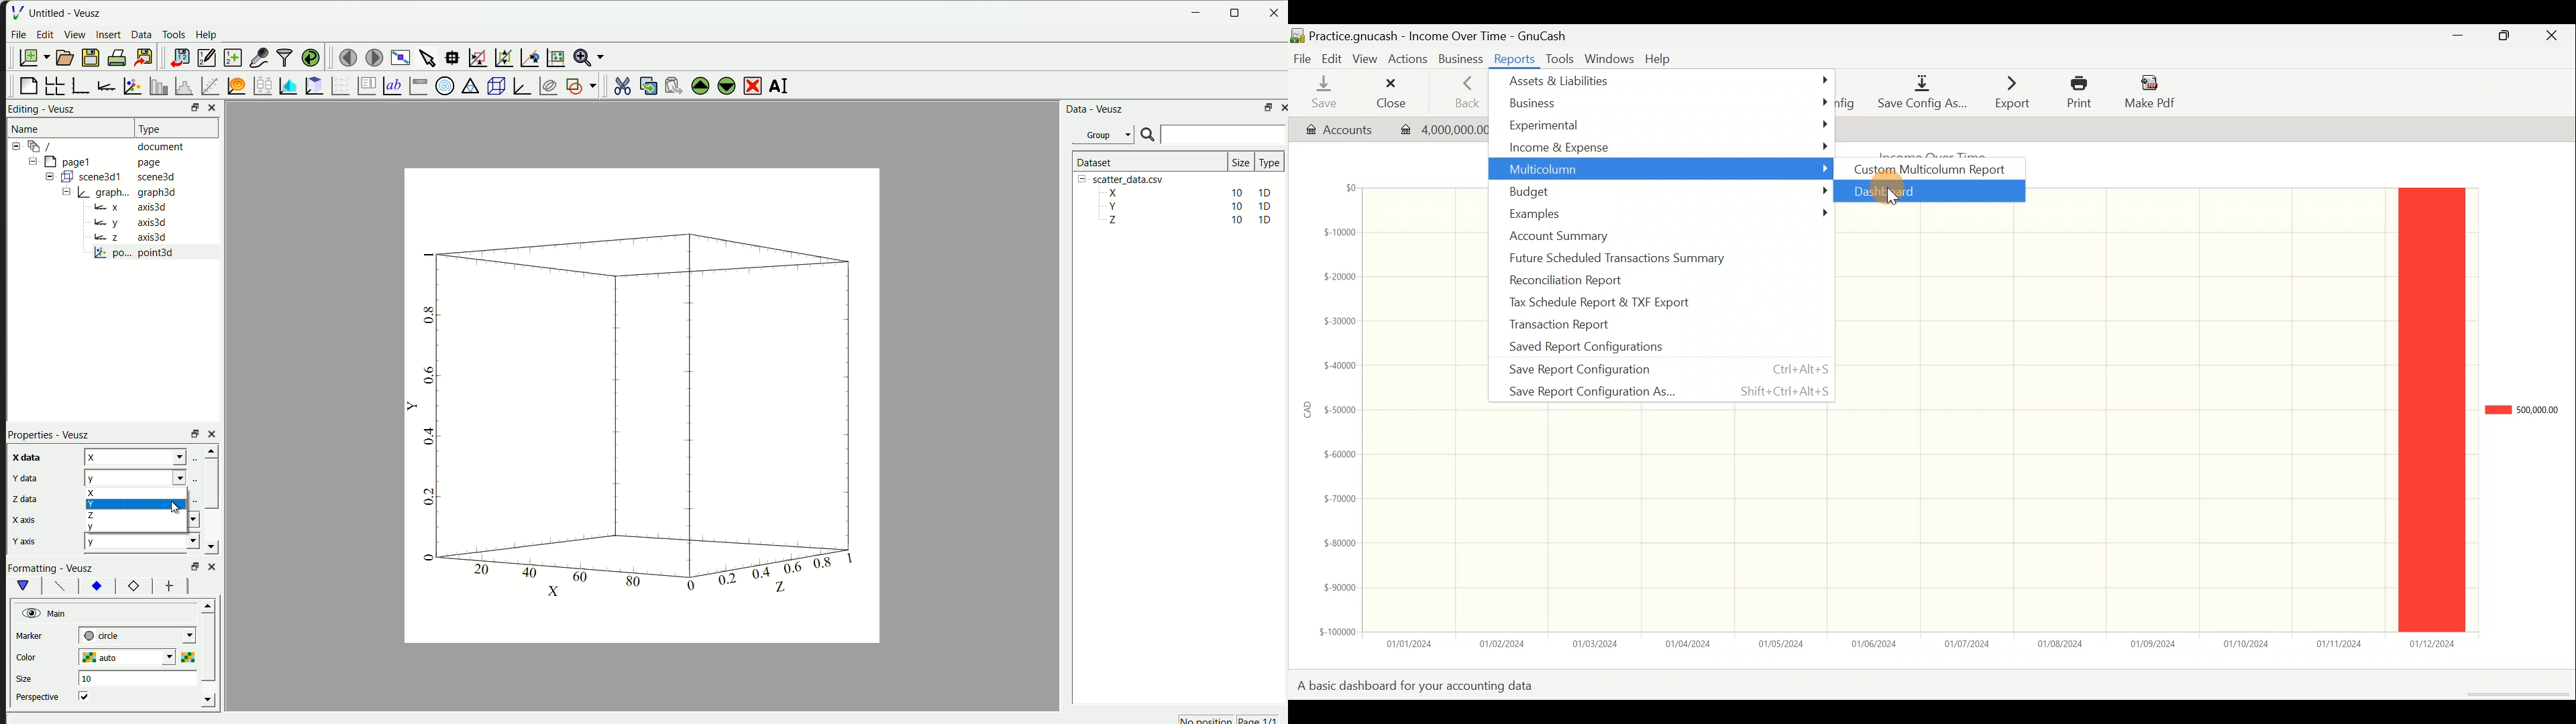  I want to click on draw rectangle to zoom axes, so click(478, 56).